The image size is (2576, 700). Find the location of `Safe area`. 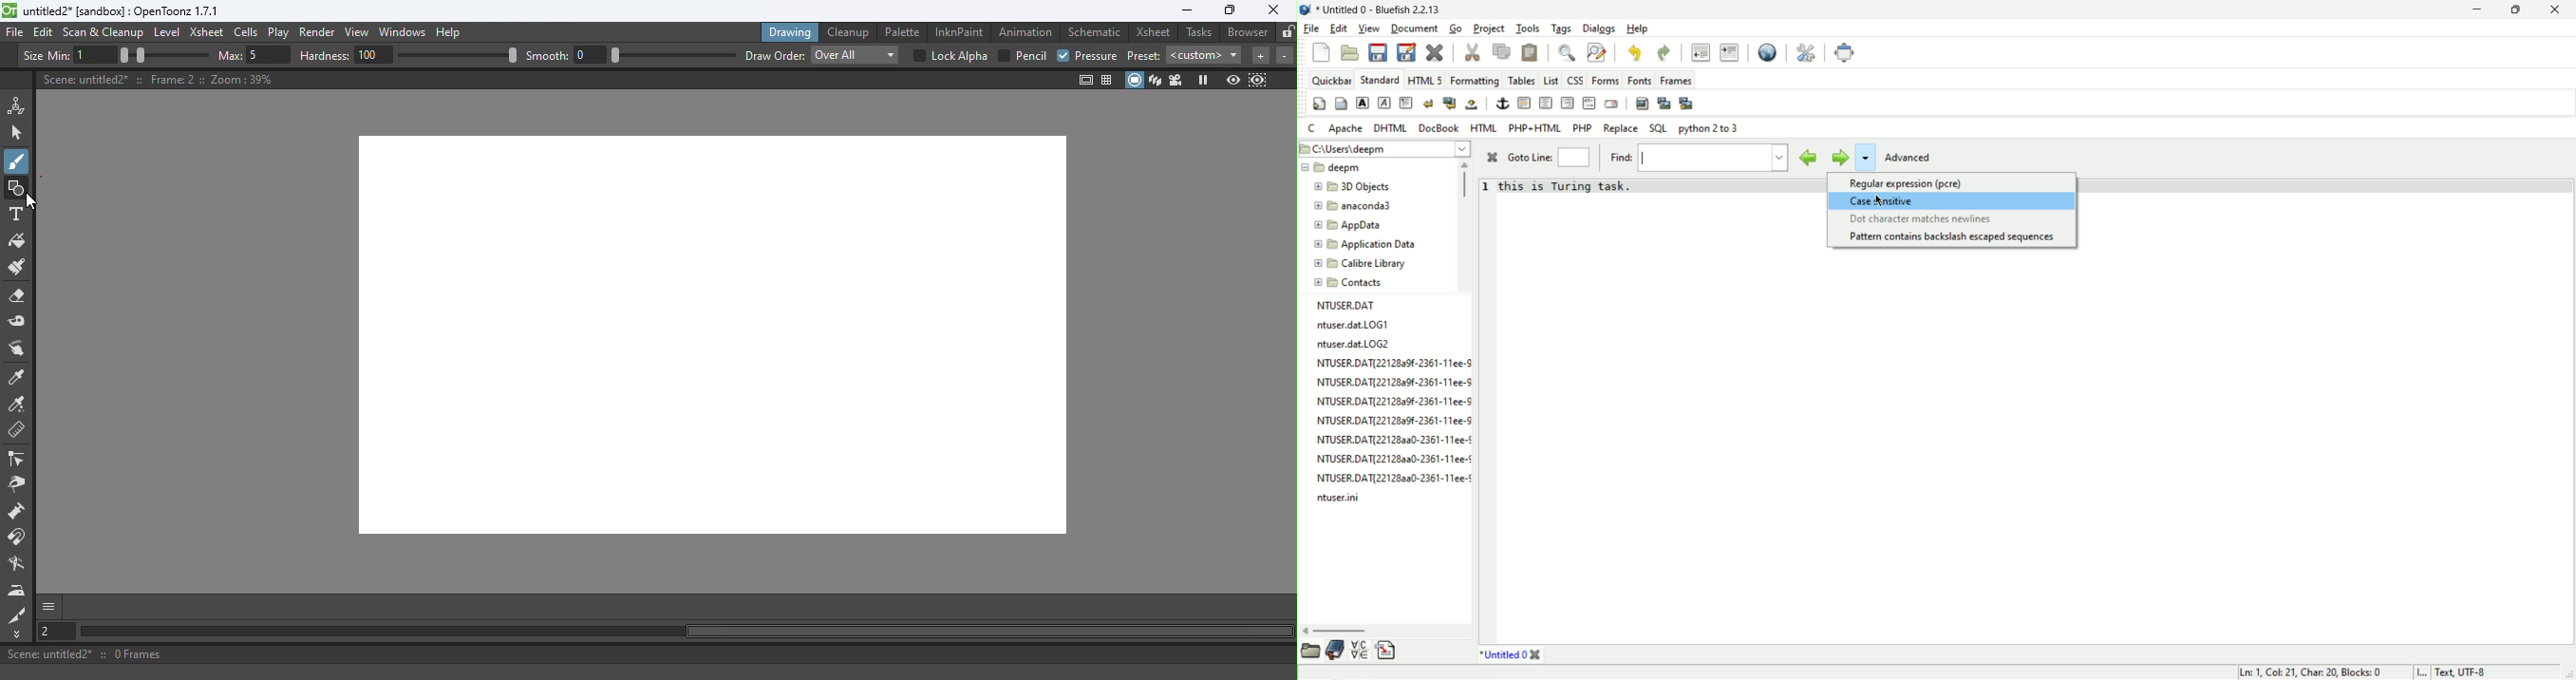

Safe area is located at coordinates (1084, 80).